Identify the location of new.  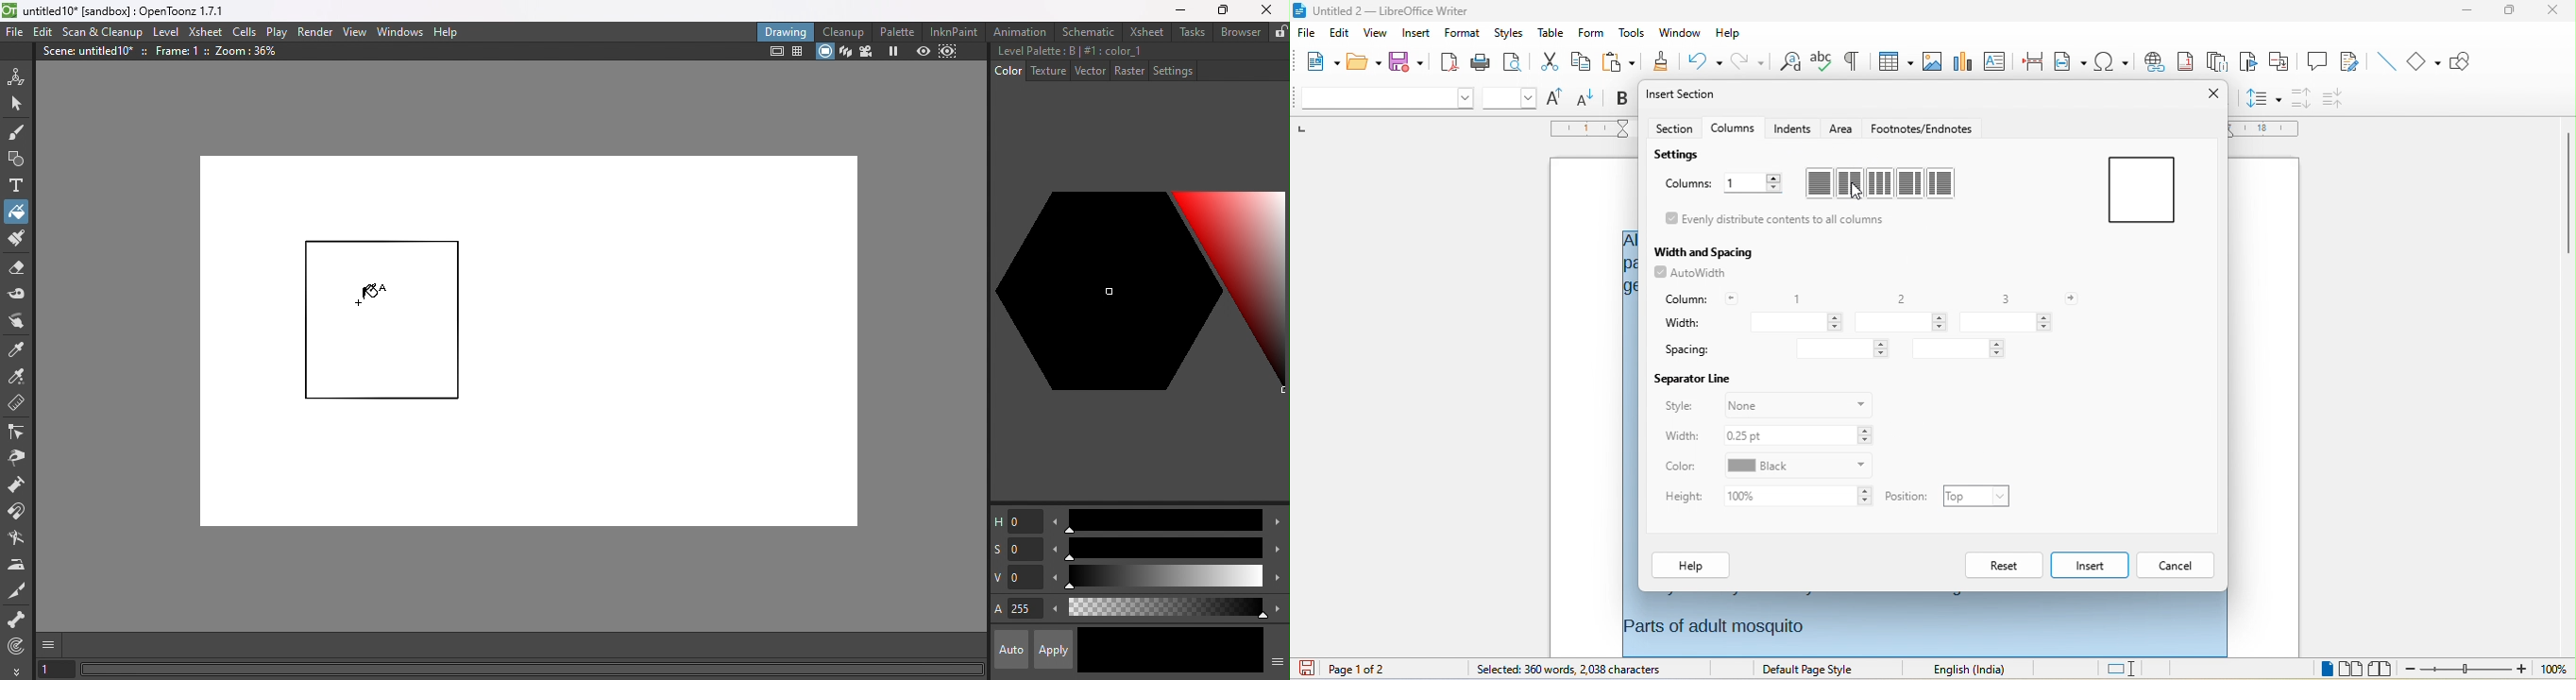
(1314, 61).